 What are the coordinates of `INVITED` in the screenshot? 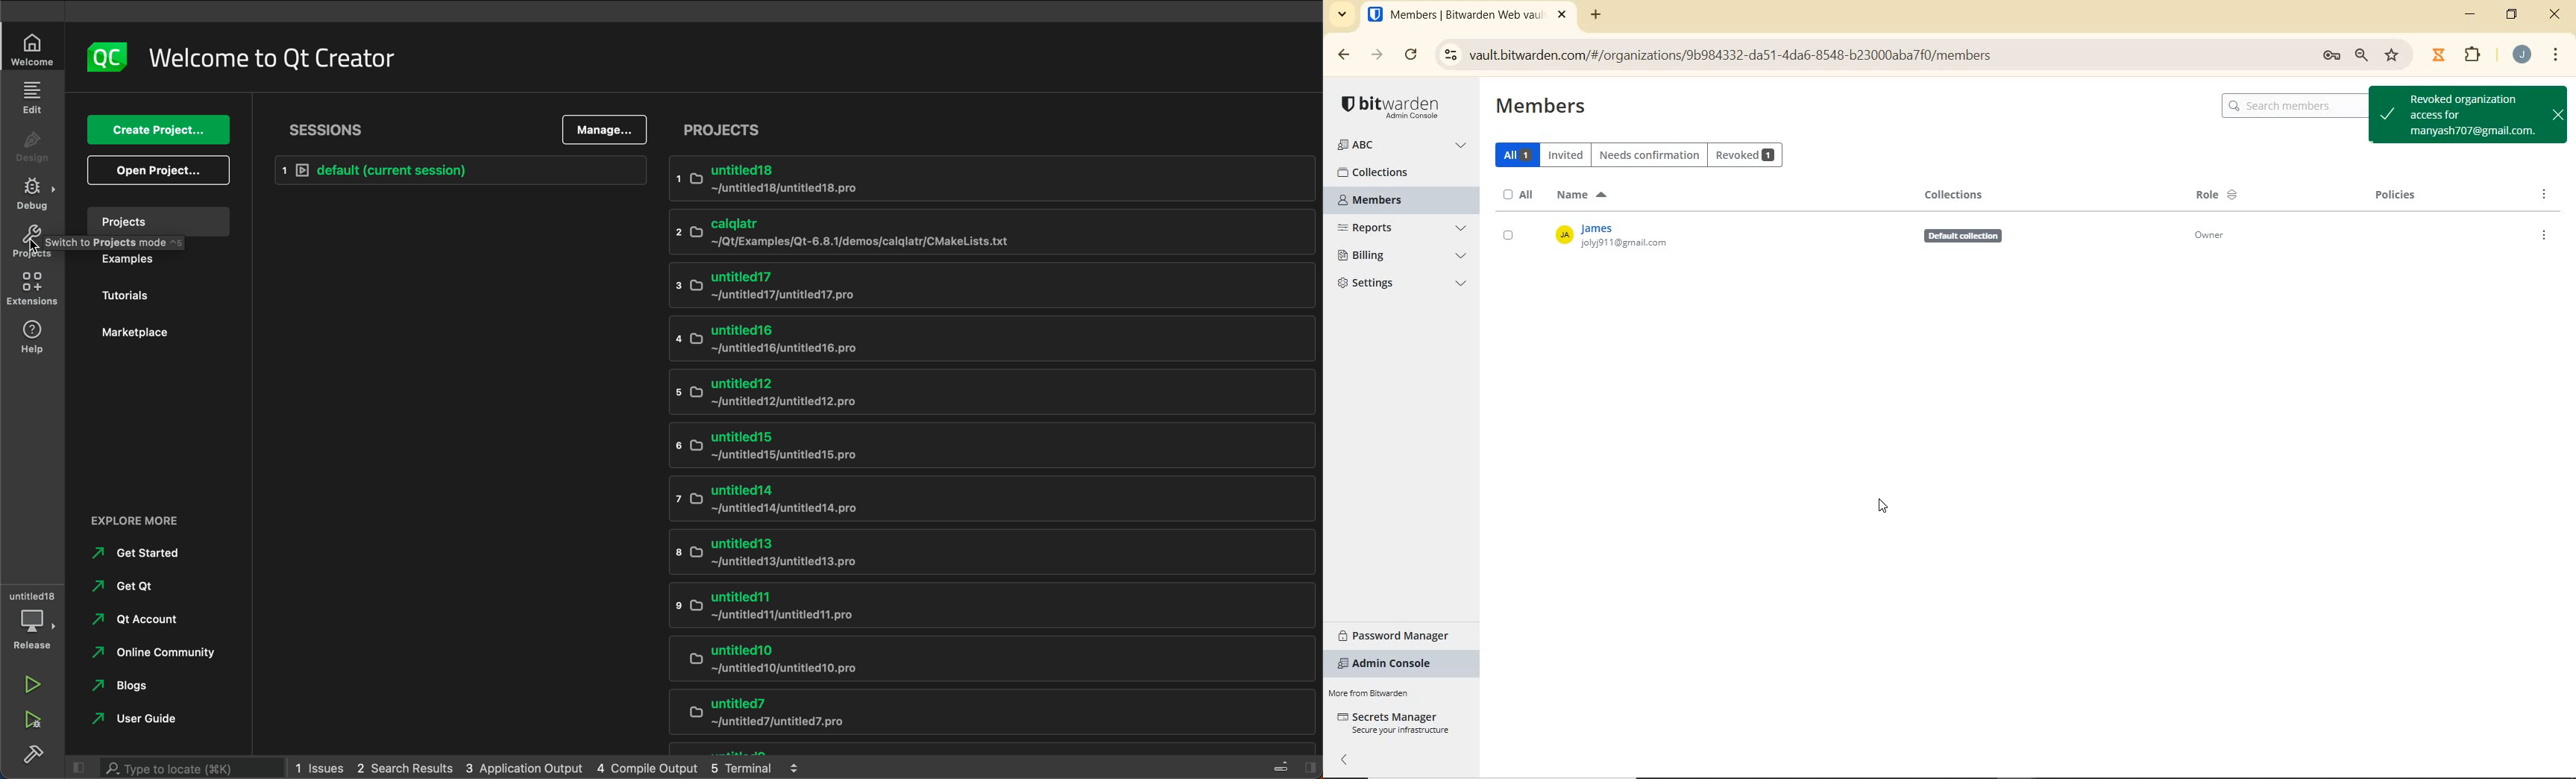 It's located at (1568, 154).